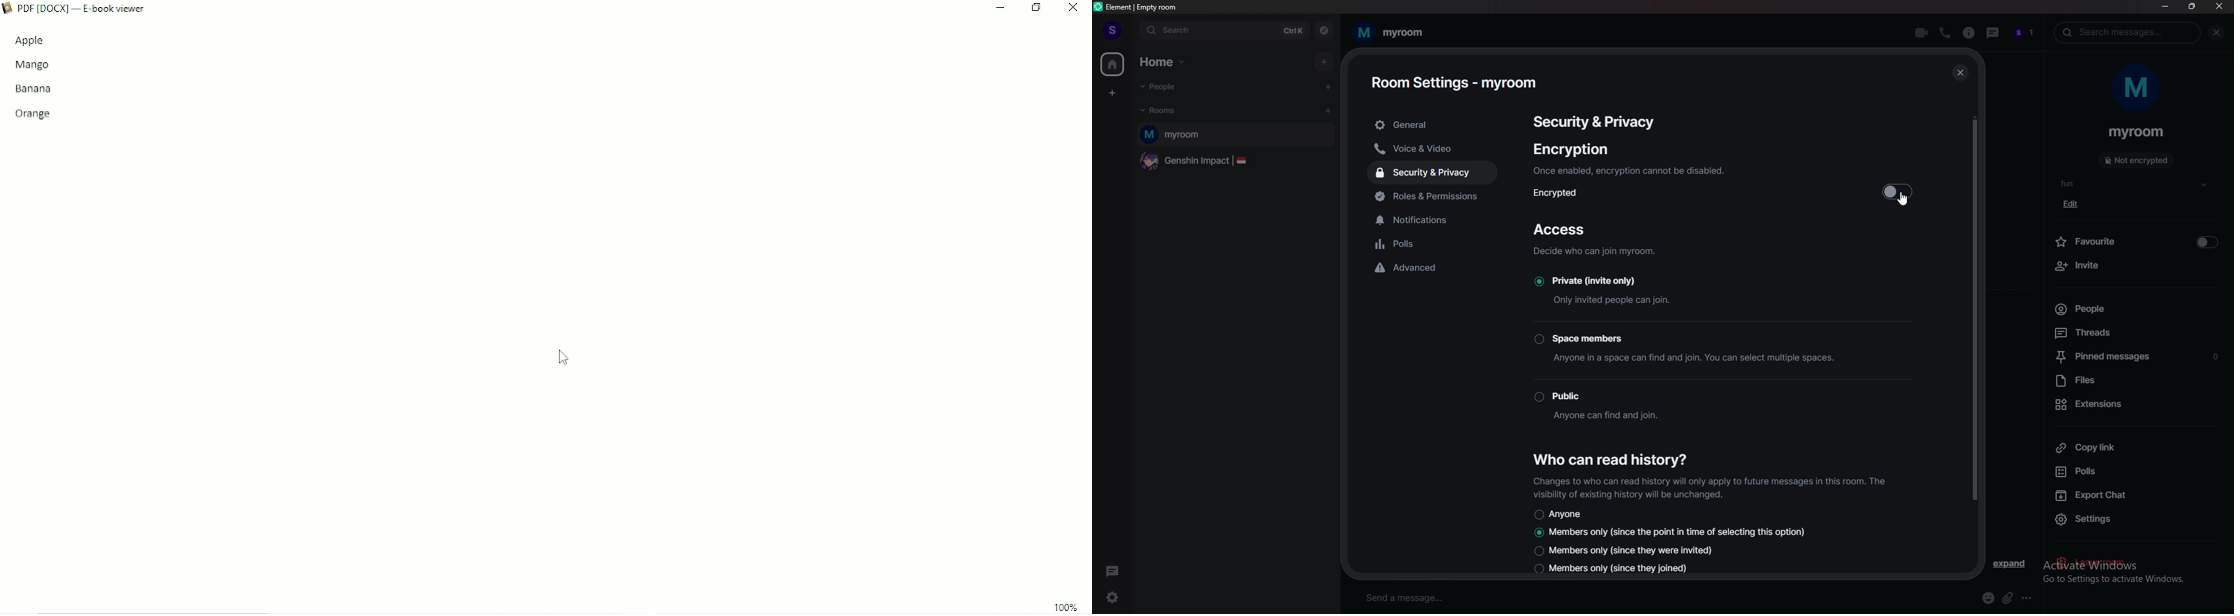 This screenshot has height=616, width=2240. I want to click on rooms, so click(1172, 111).